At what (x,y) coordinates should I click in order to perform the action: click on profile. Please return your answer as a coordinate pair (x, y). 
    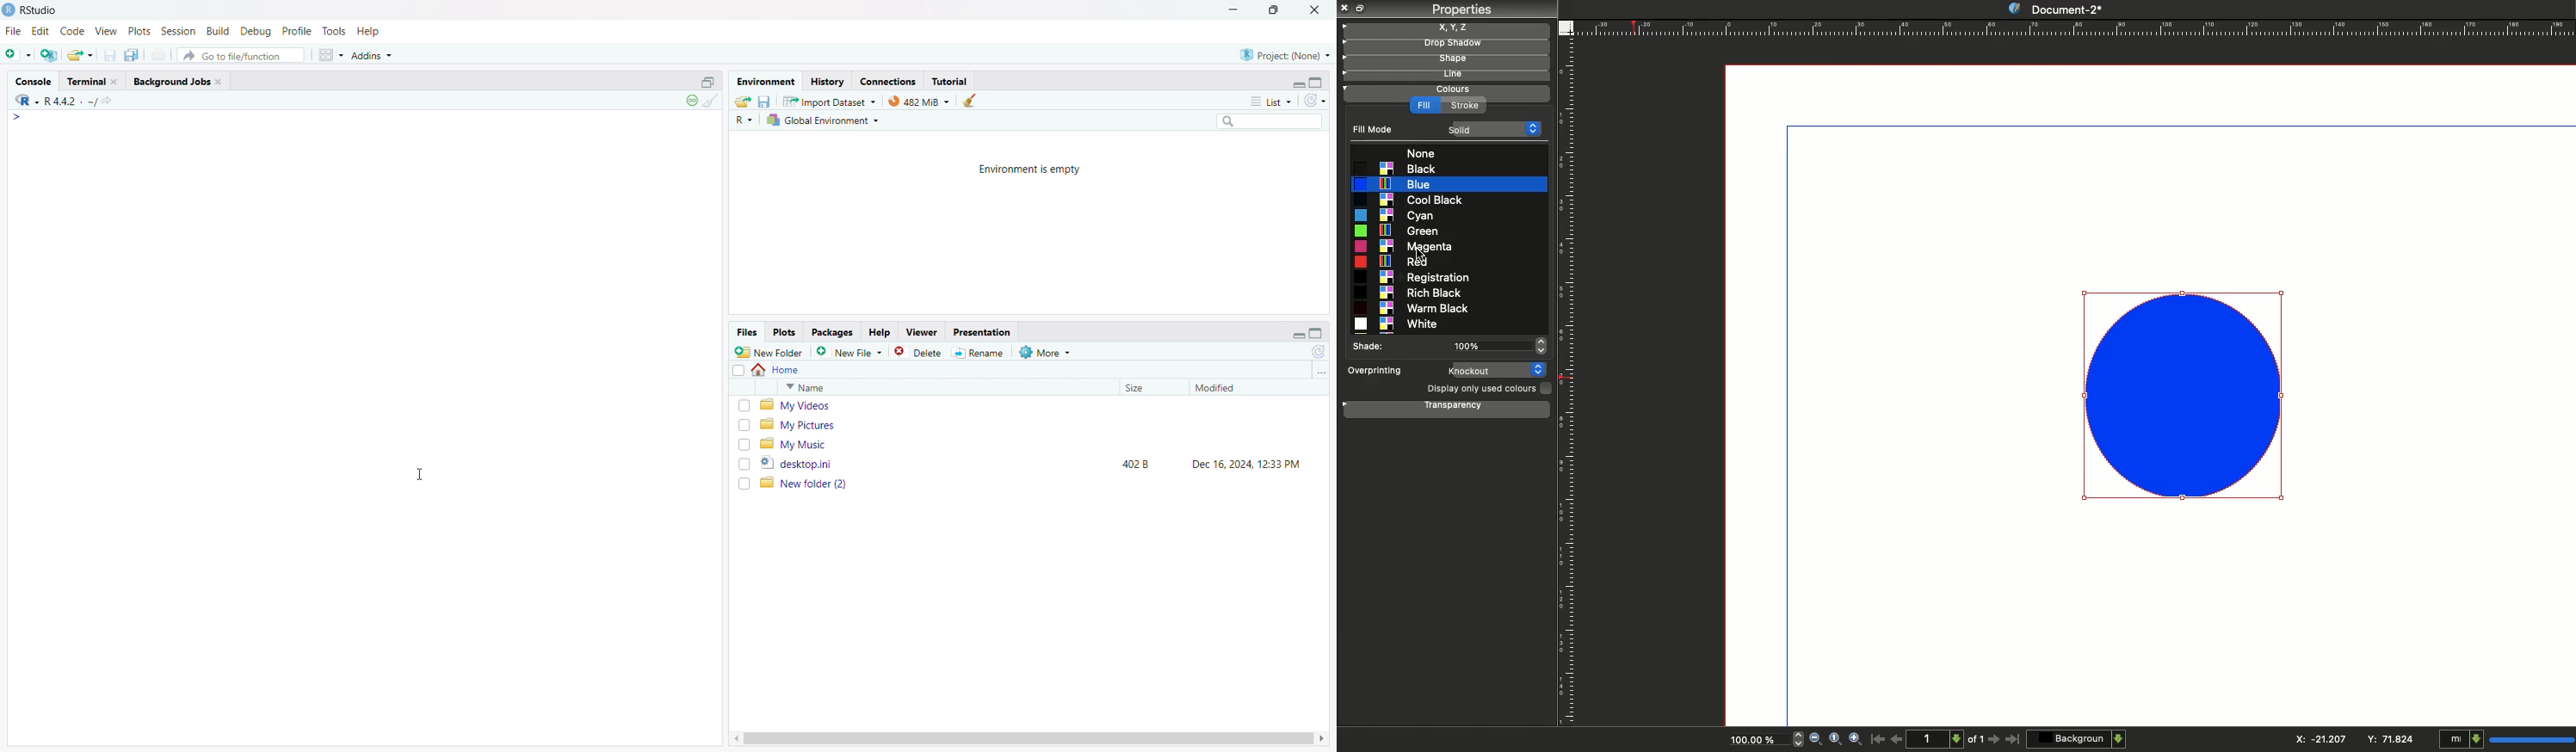
    Looking at the image, I should click on (297, 31).